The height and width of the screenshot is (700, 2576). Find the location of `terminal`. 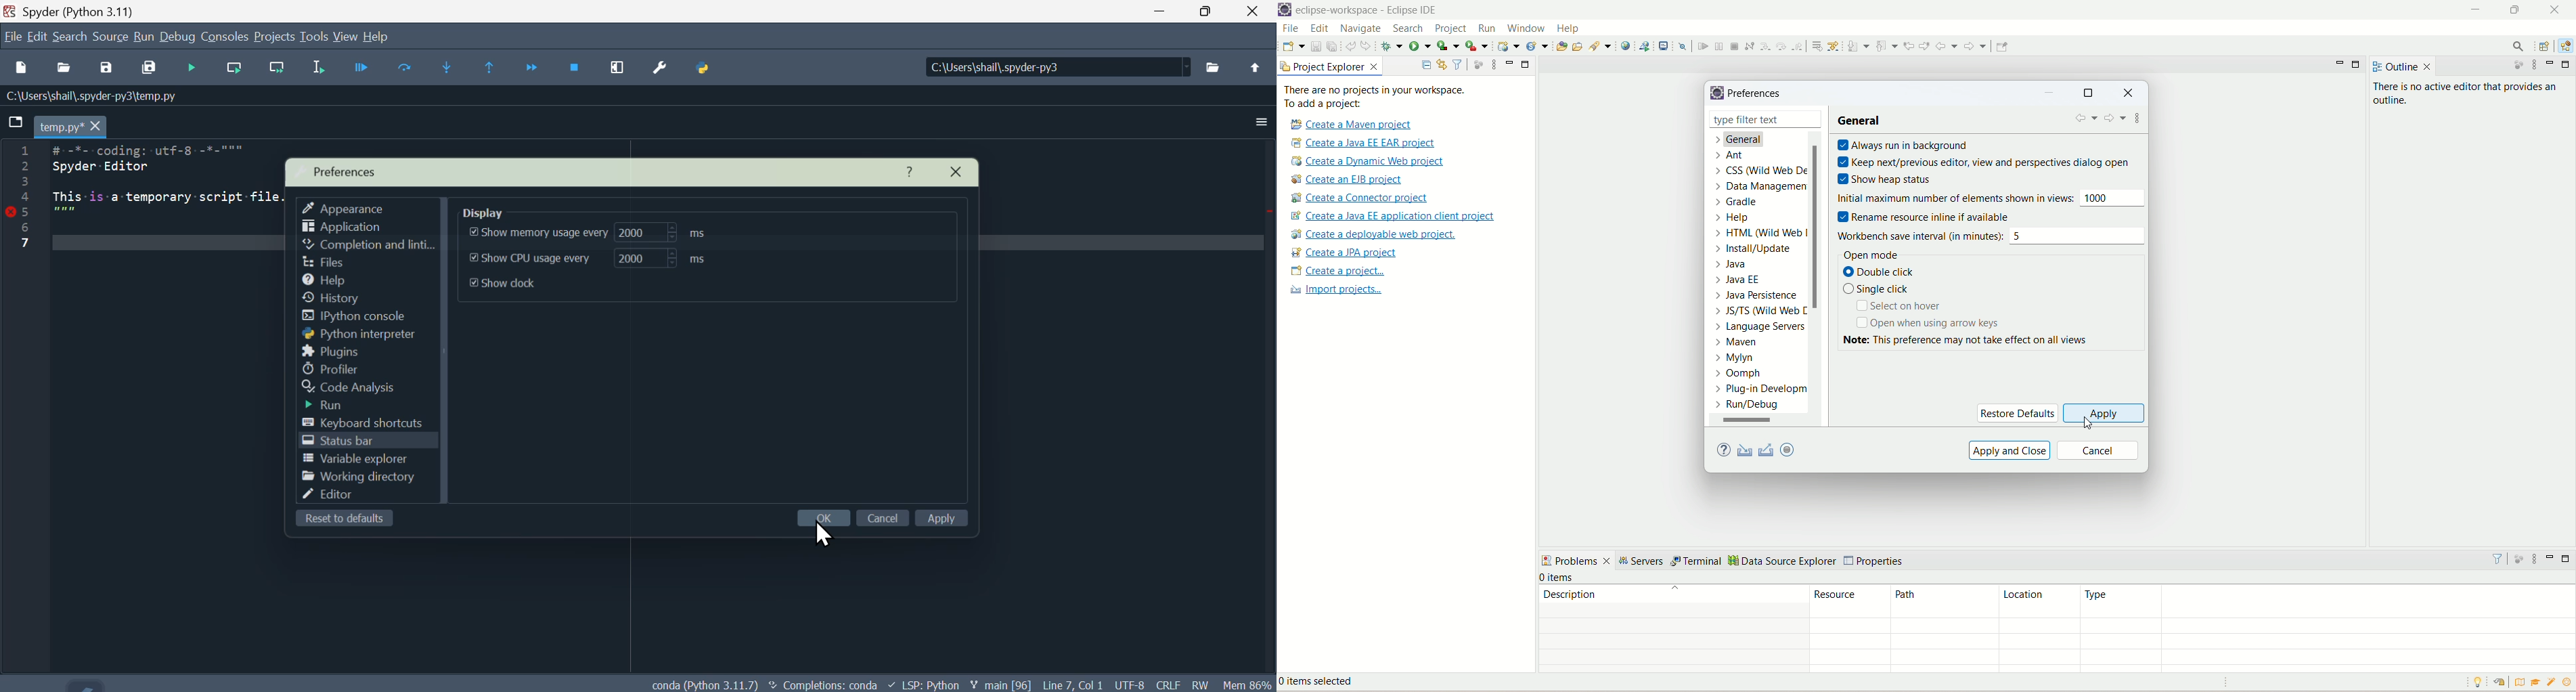

terminal is located at coordinates (1697, 562).